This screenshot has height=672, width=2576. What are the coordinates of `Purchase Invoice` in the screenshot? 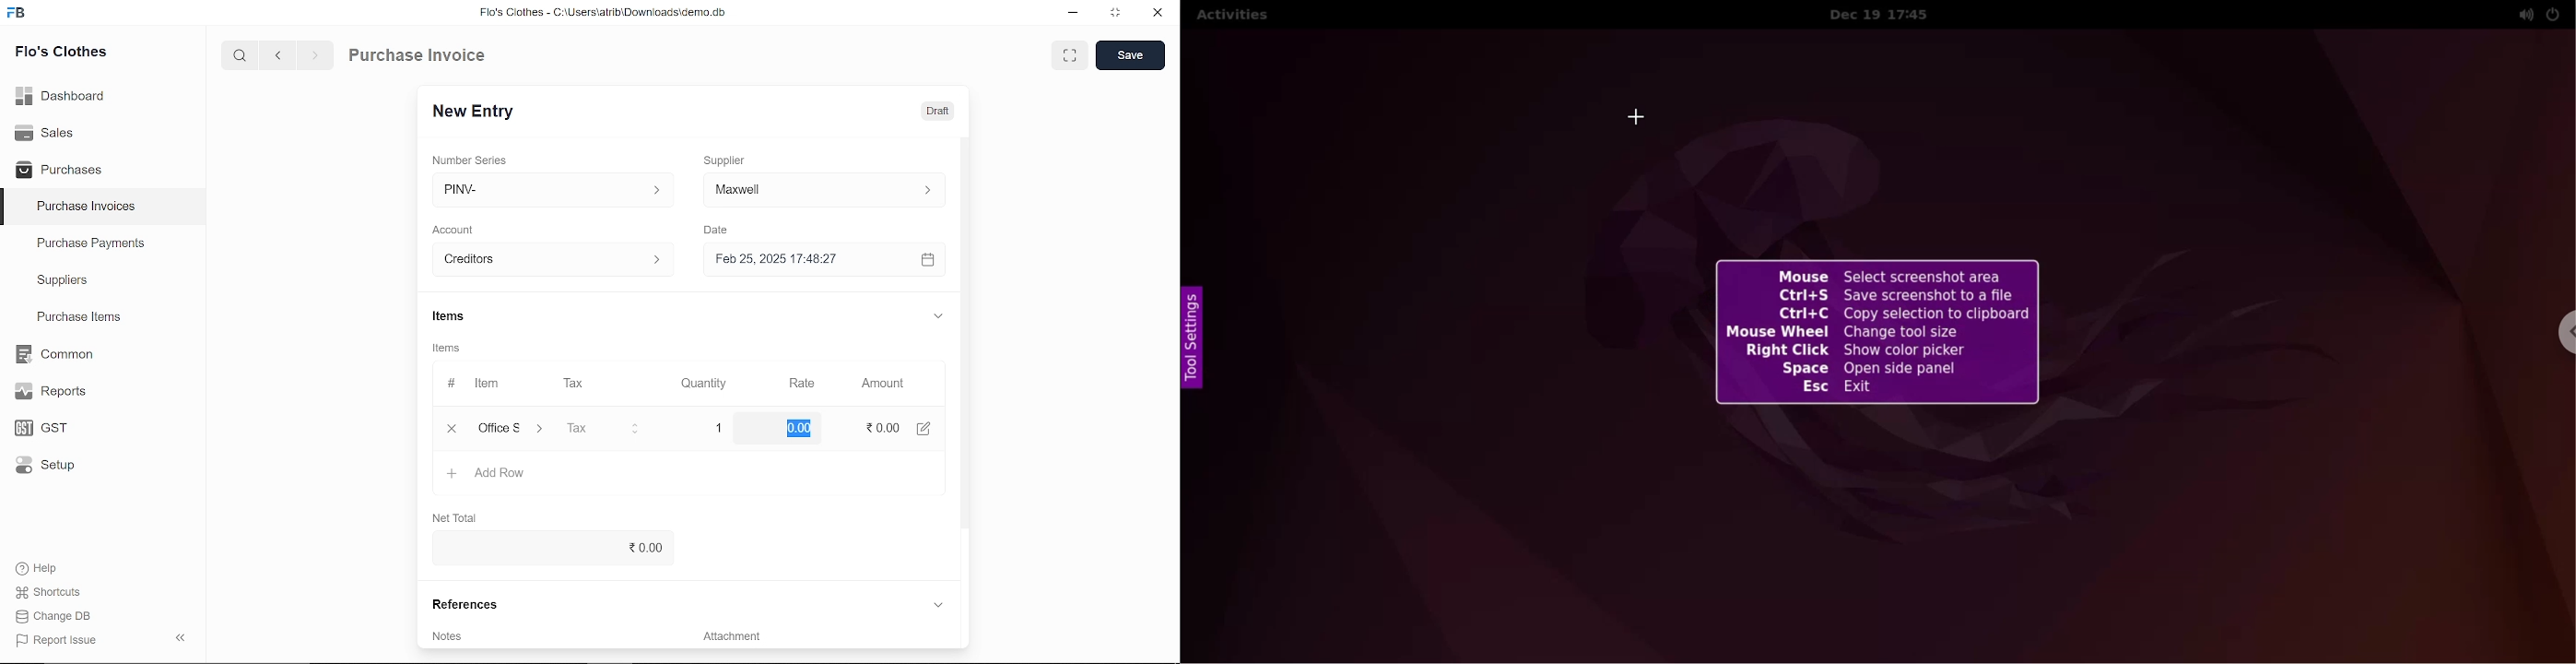 It's located at (420, 57).